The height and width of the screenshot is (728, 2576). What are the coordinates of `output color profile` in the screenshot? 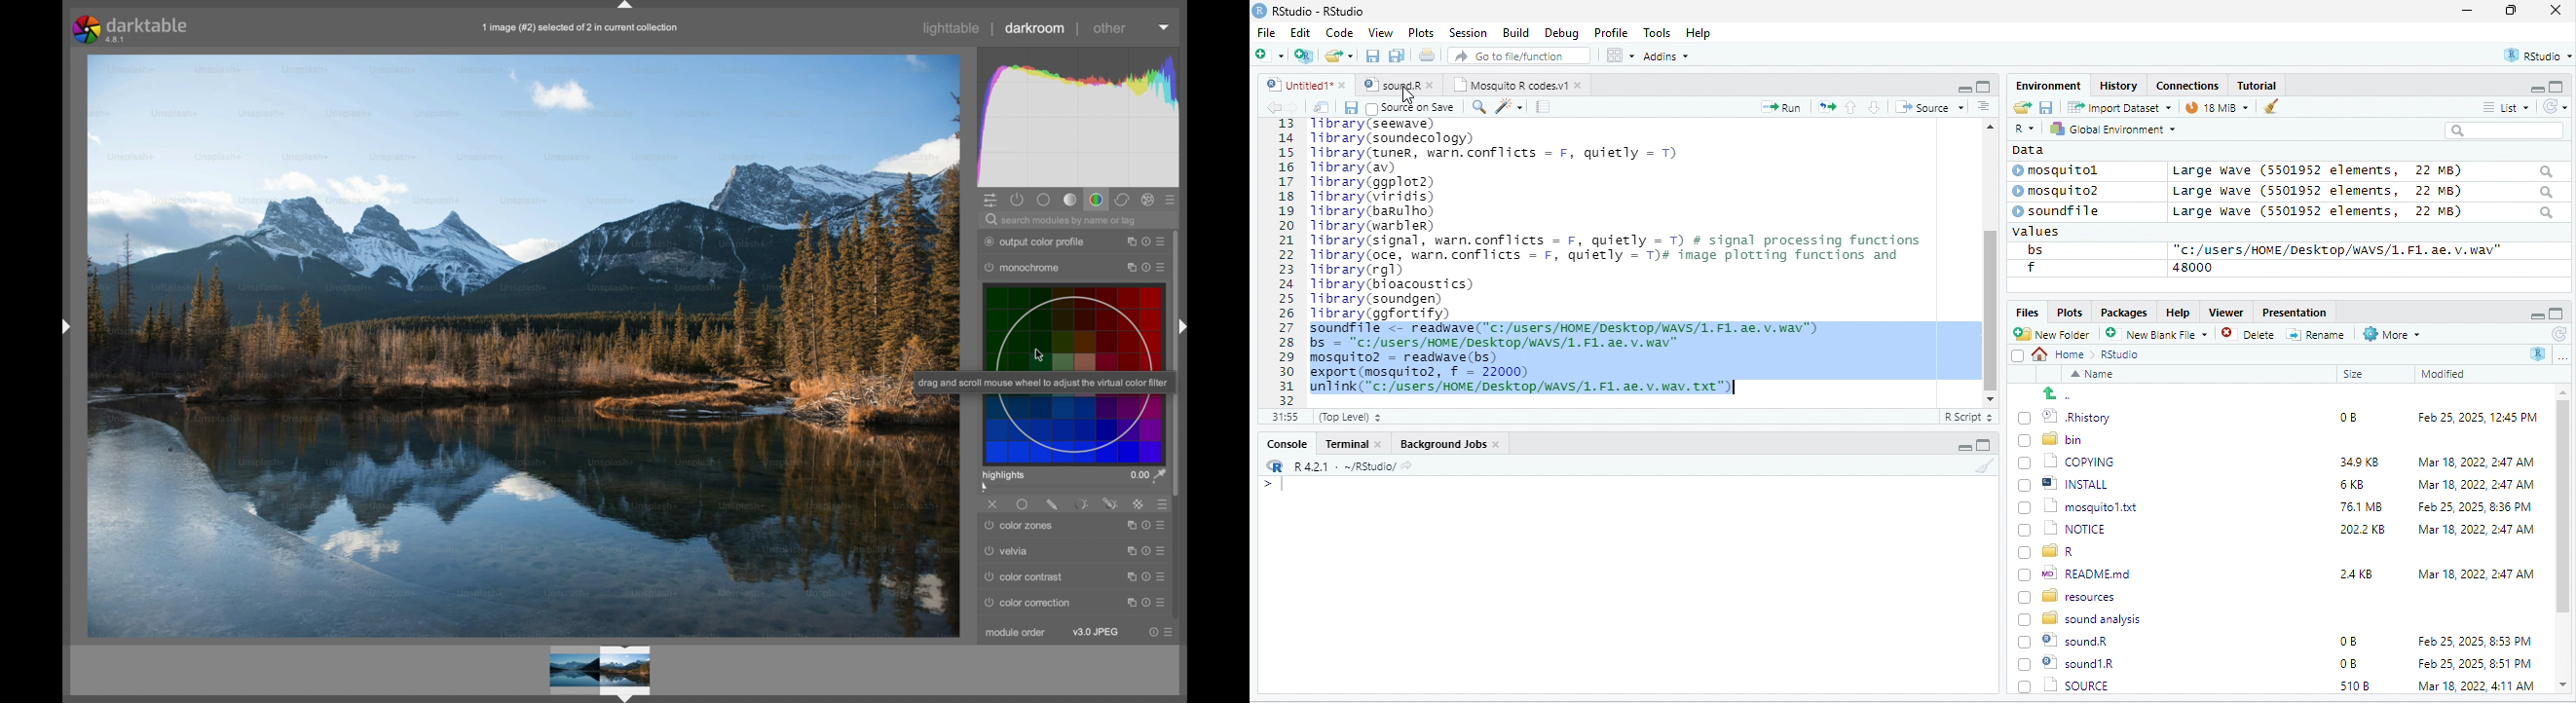 It's located at (1035, 242).